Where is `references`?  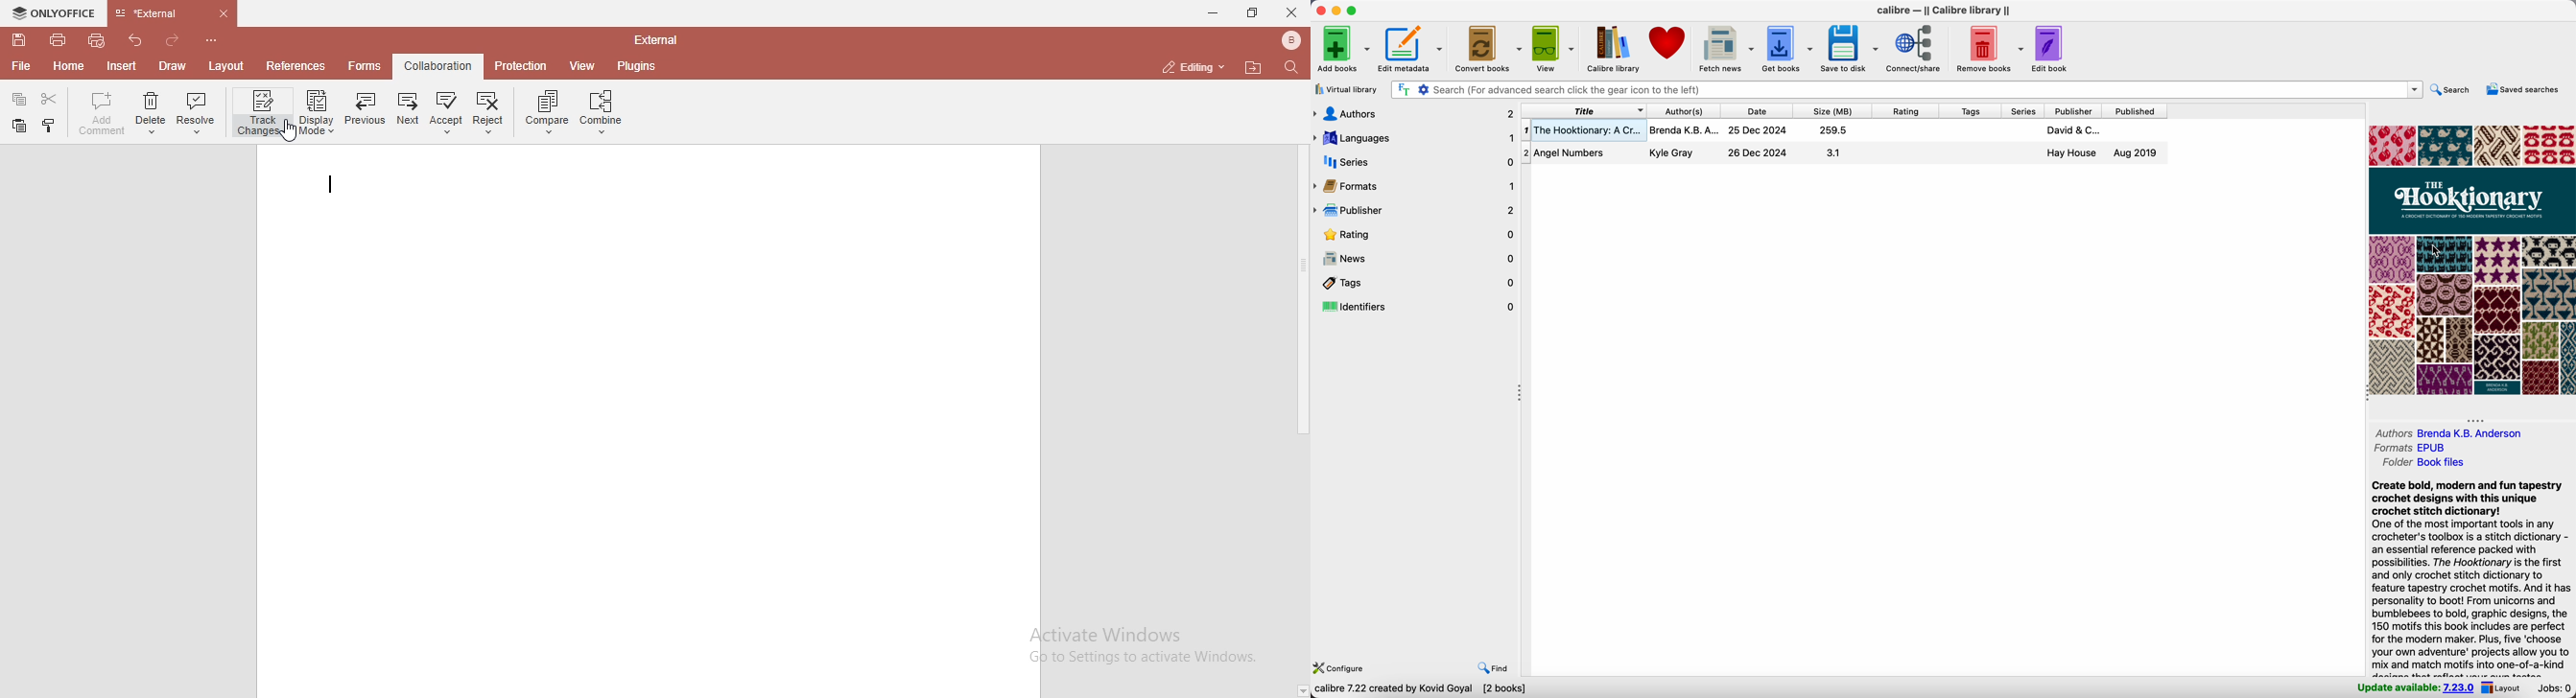
references is located at coordinates (298, 65).